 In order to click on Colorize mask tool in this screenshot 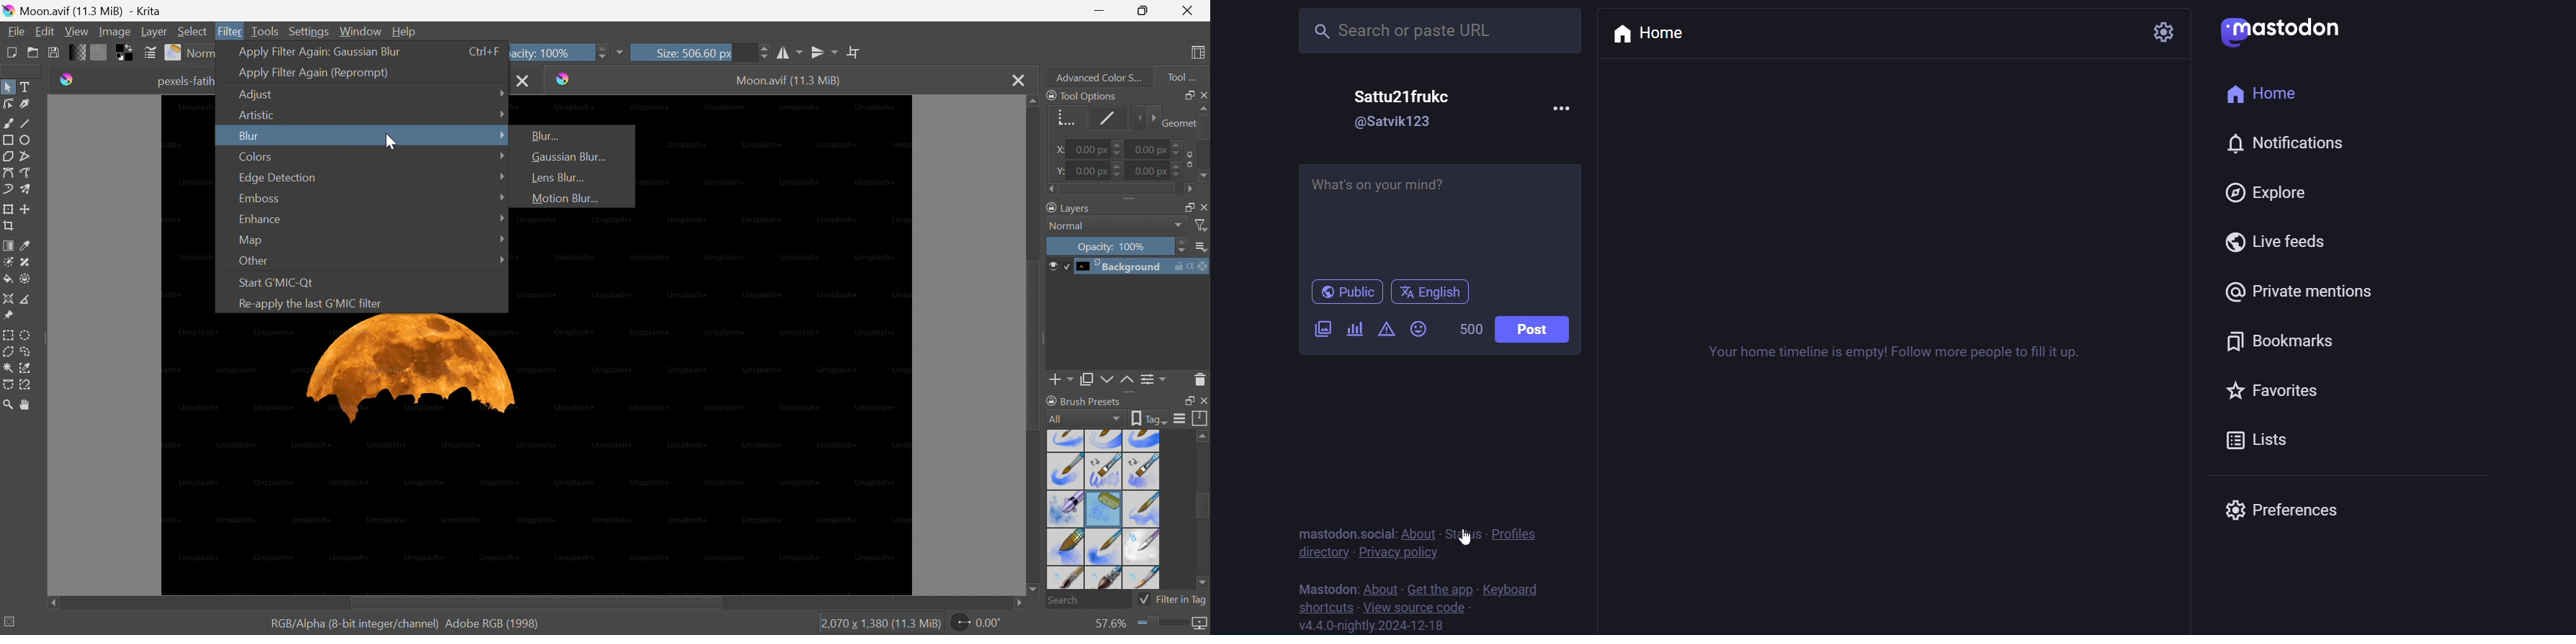, I will do `click(8, 262)`.